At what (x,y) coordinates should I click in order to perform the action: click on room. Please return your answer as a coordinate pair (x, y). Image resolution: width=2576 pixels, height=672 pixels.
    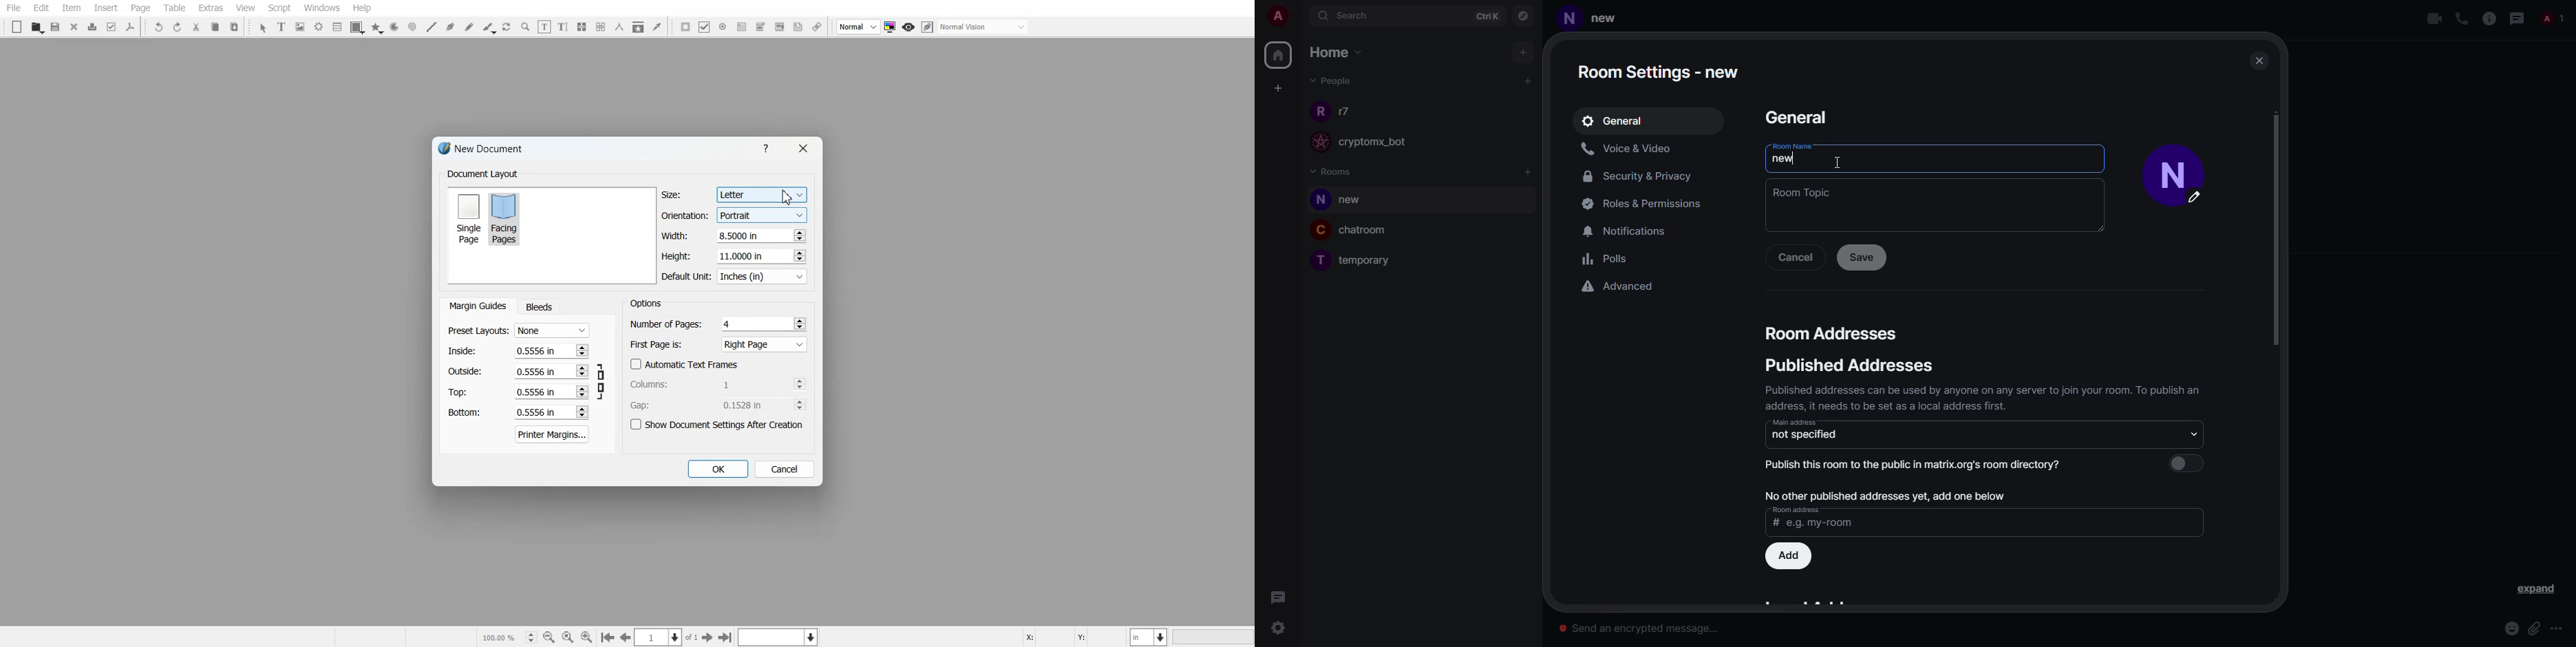
    Looking at the image, I should click on (1370, 262).